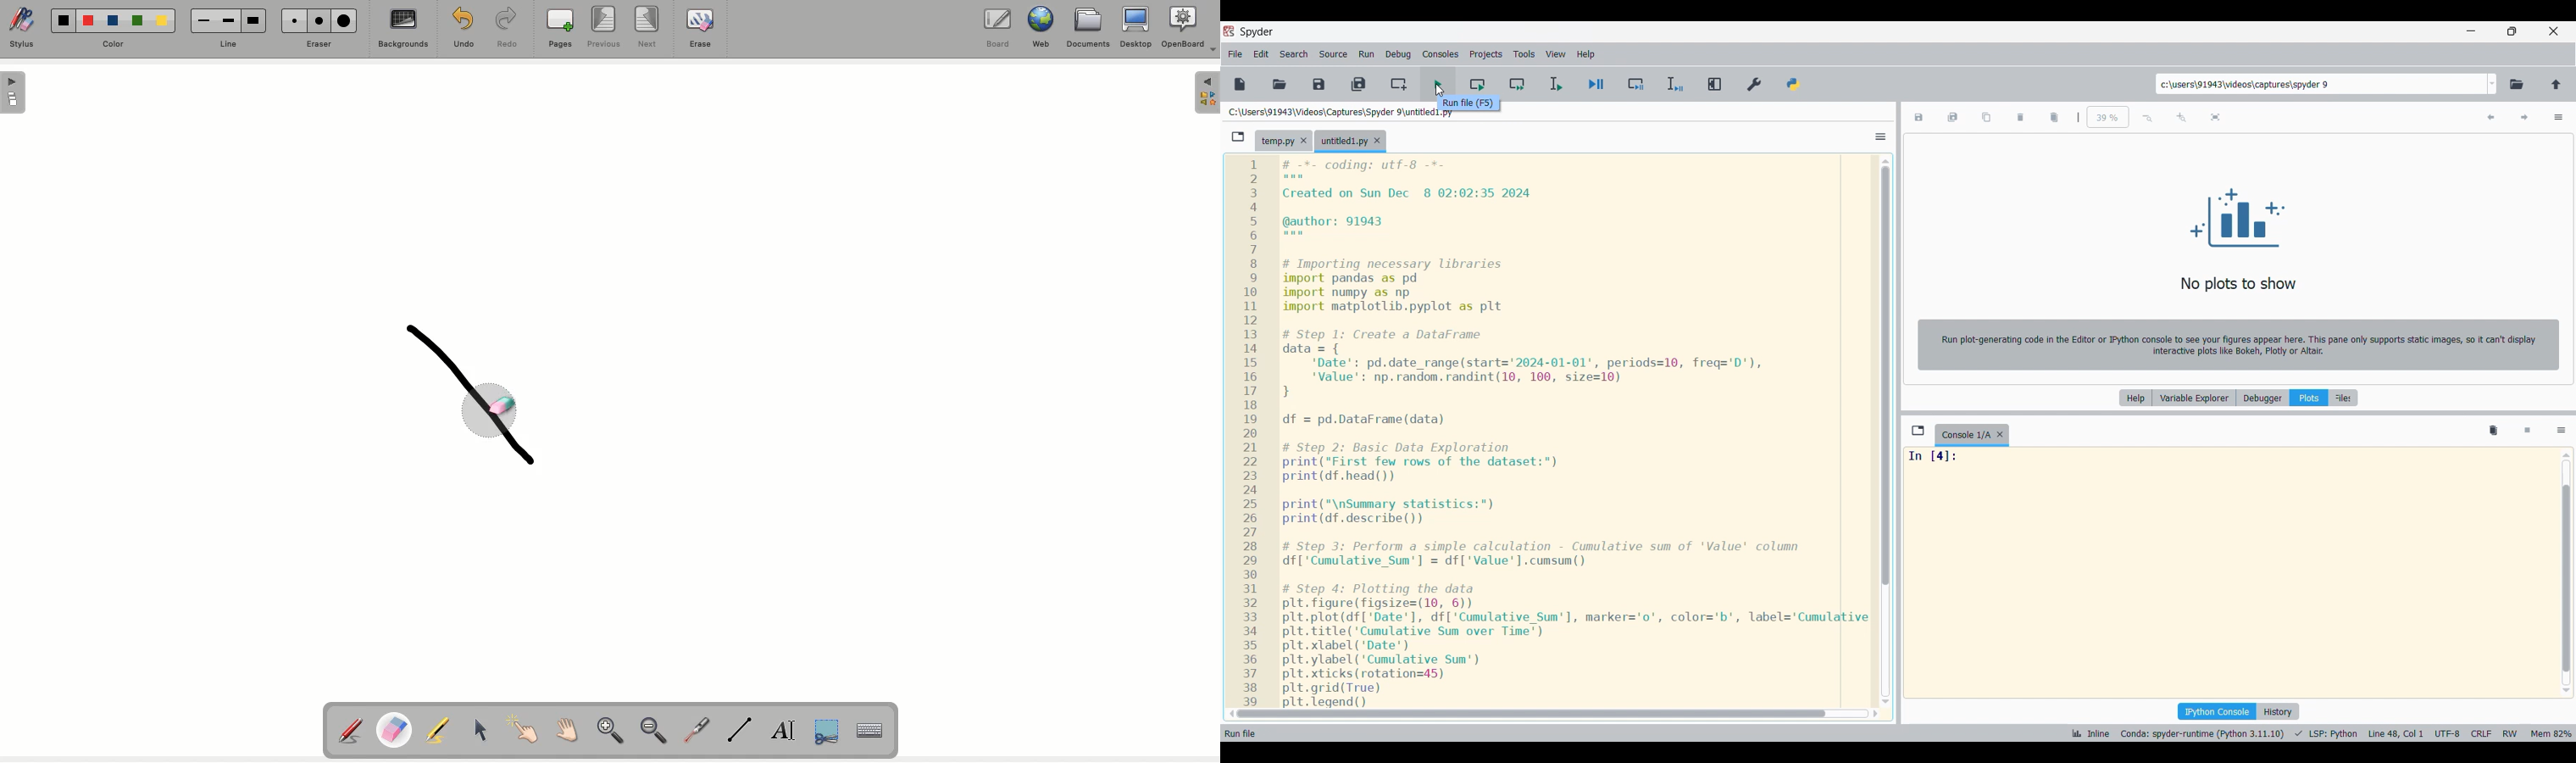 The width and height of the screenshot is (2576, 784). What do you see at coordinates (1241, 84) in the screenshot?
I see `new file` at bounding box center [1241, 84].